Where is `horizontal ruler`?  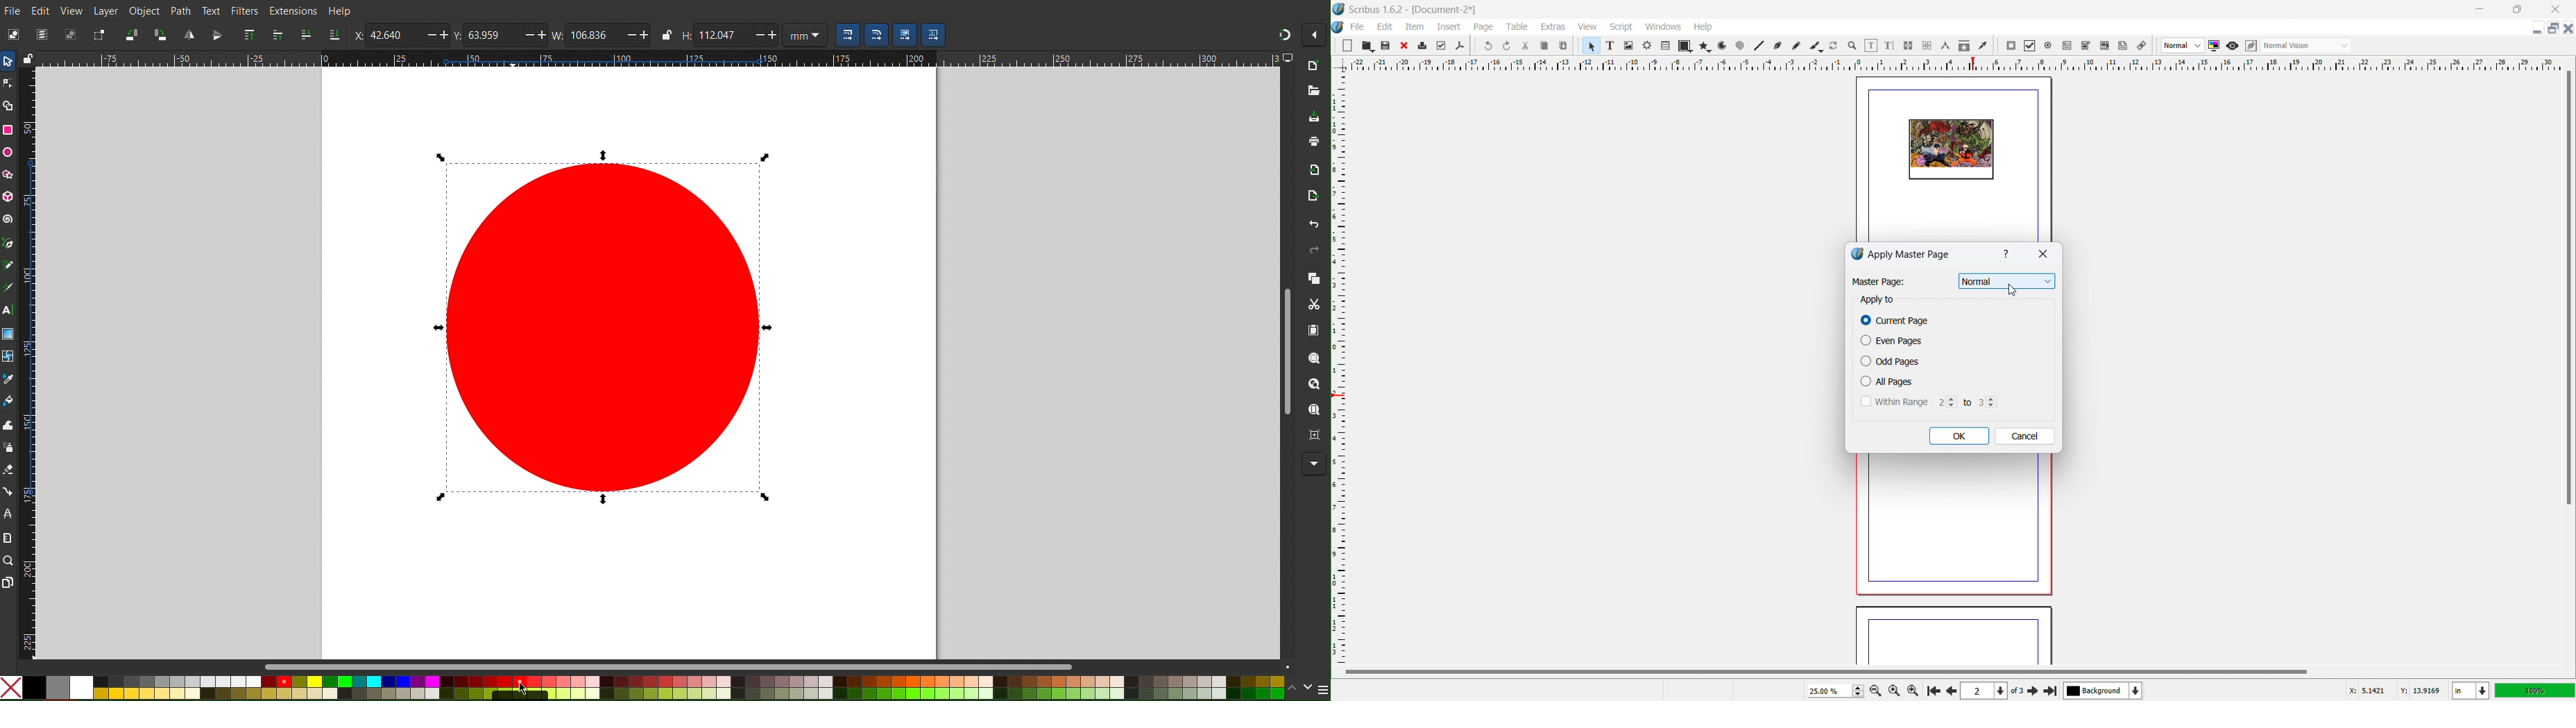
horizontal ruler is located at coordinates (1955, 64).